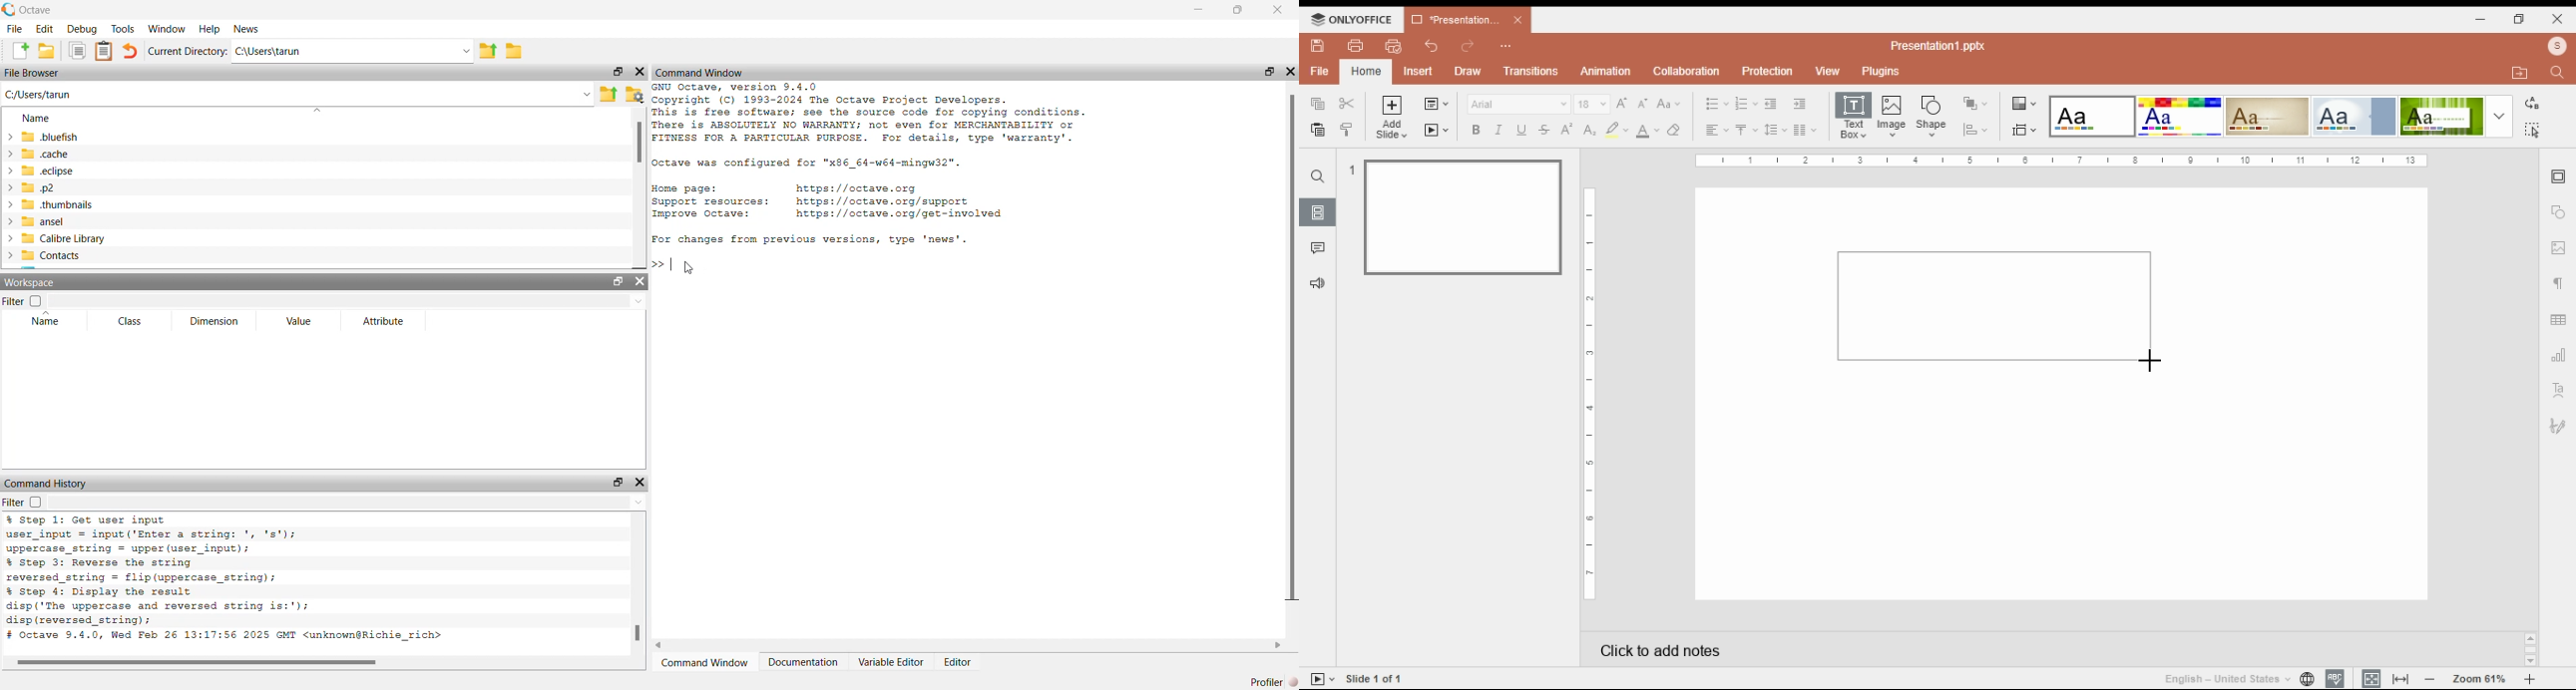  What do you see at coordinates (2268, 116) in the screenshot?
I see `color theme` at bounding box center [2268, 116].